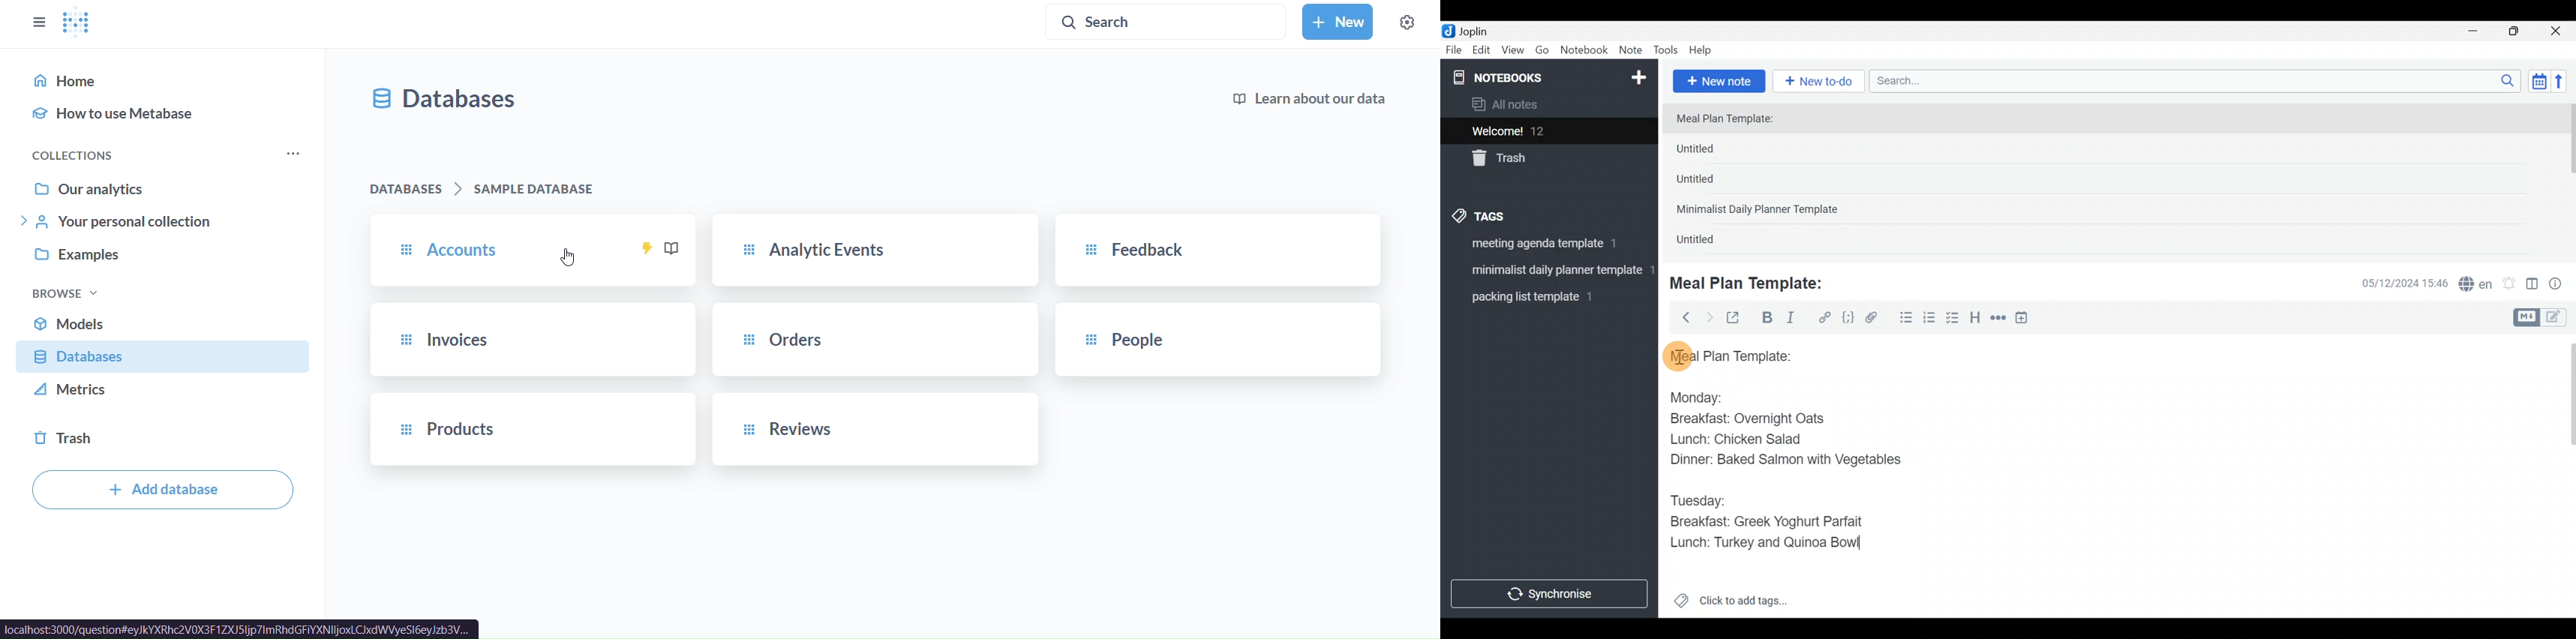  What do you see at coordinates (1878, 547) in the screenshot?
I see `text Cursor` at bounding box center [1878, 547].